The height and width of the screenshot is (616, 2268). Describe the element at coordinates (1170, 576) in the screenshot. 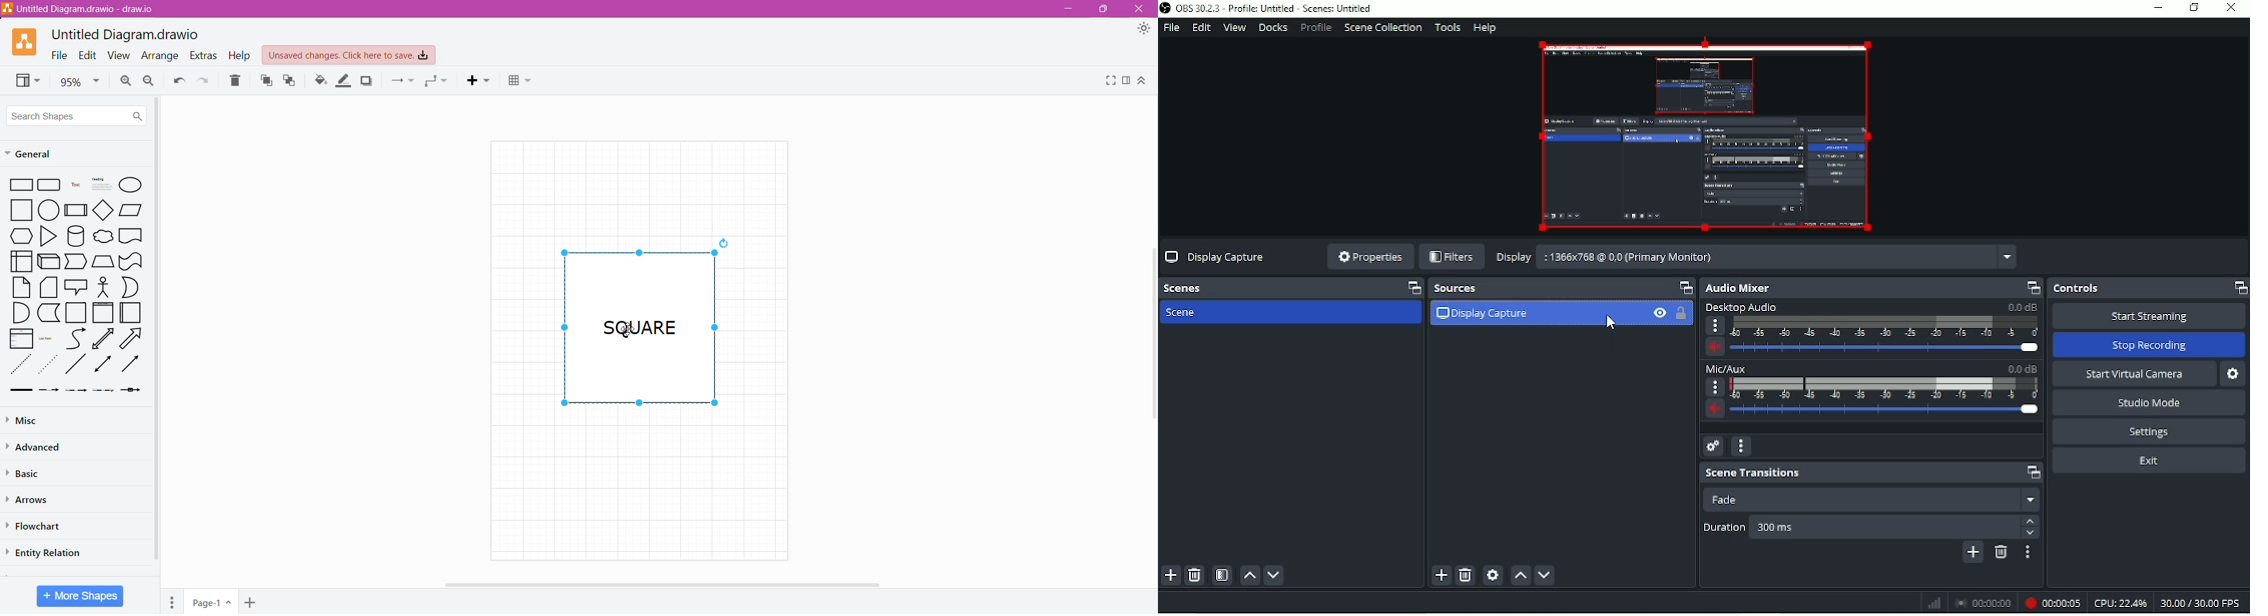

I see `Add scene` at that location.